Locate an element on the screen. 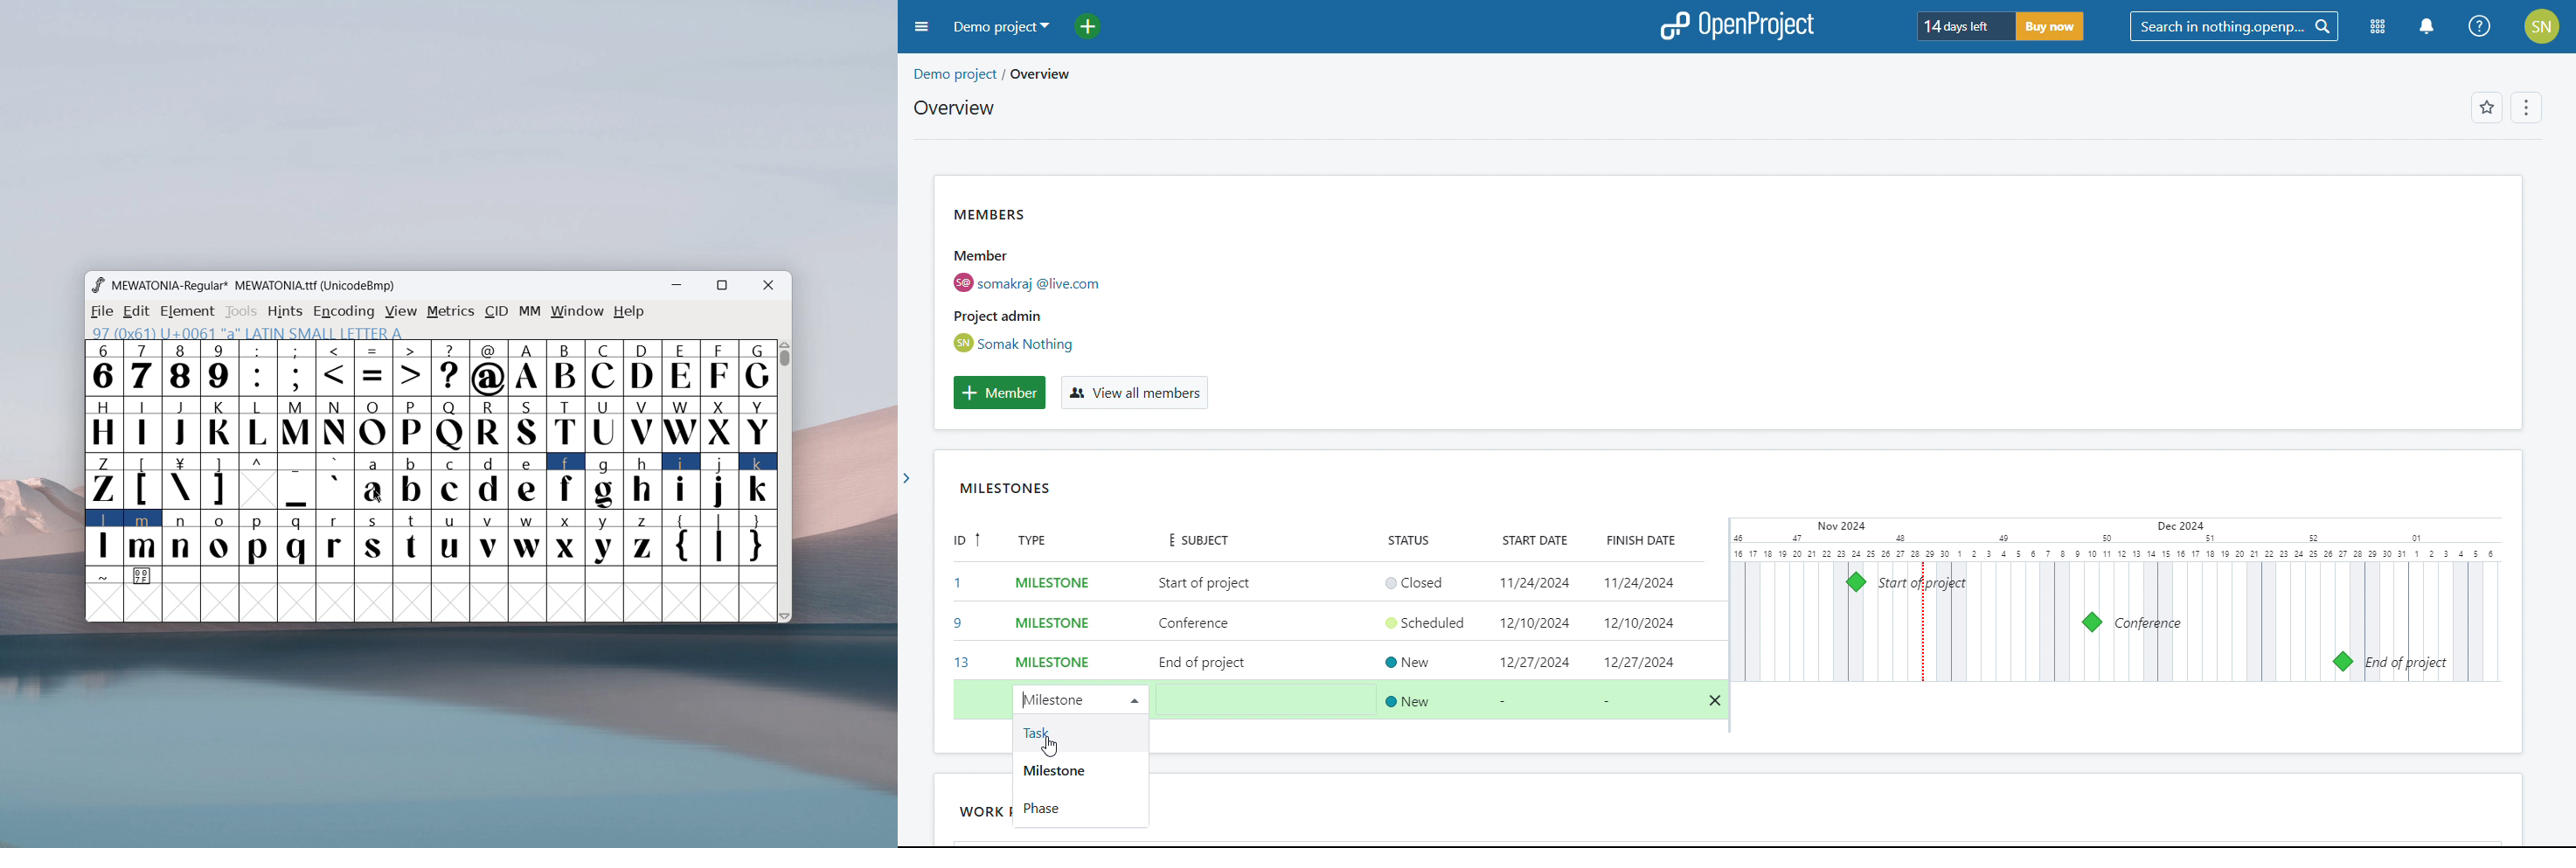  metrics is located at coordinates (451, 312).